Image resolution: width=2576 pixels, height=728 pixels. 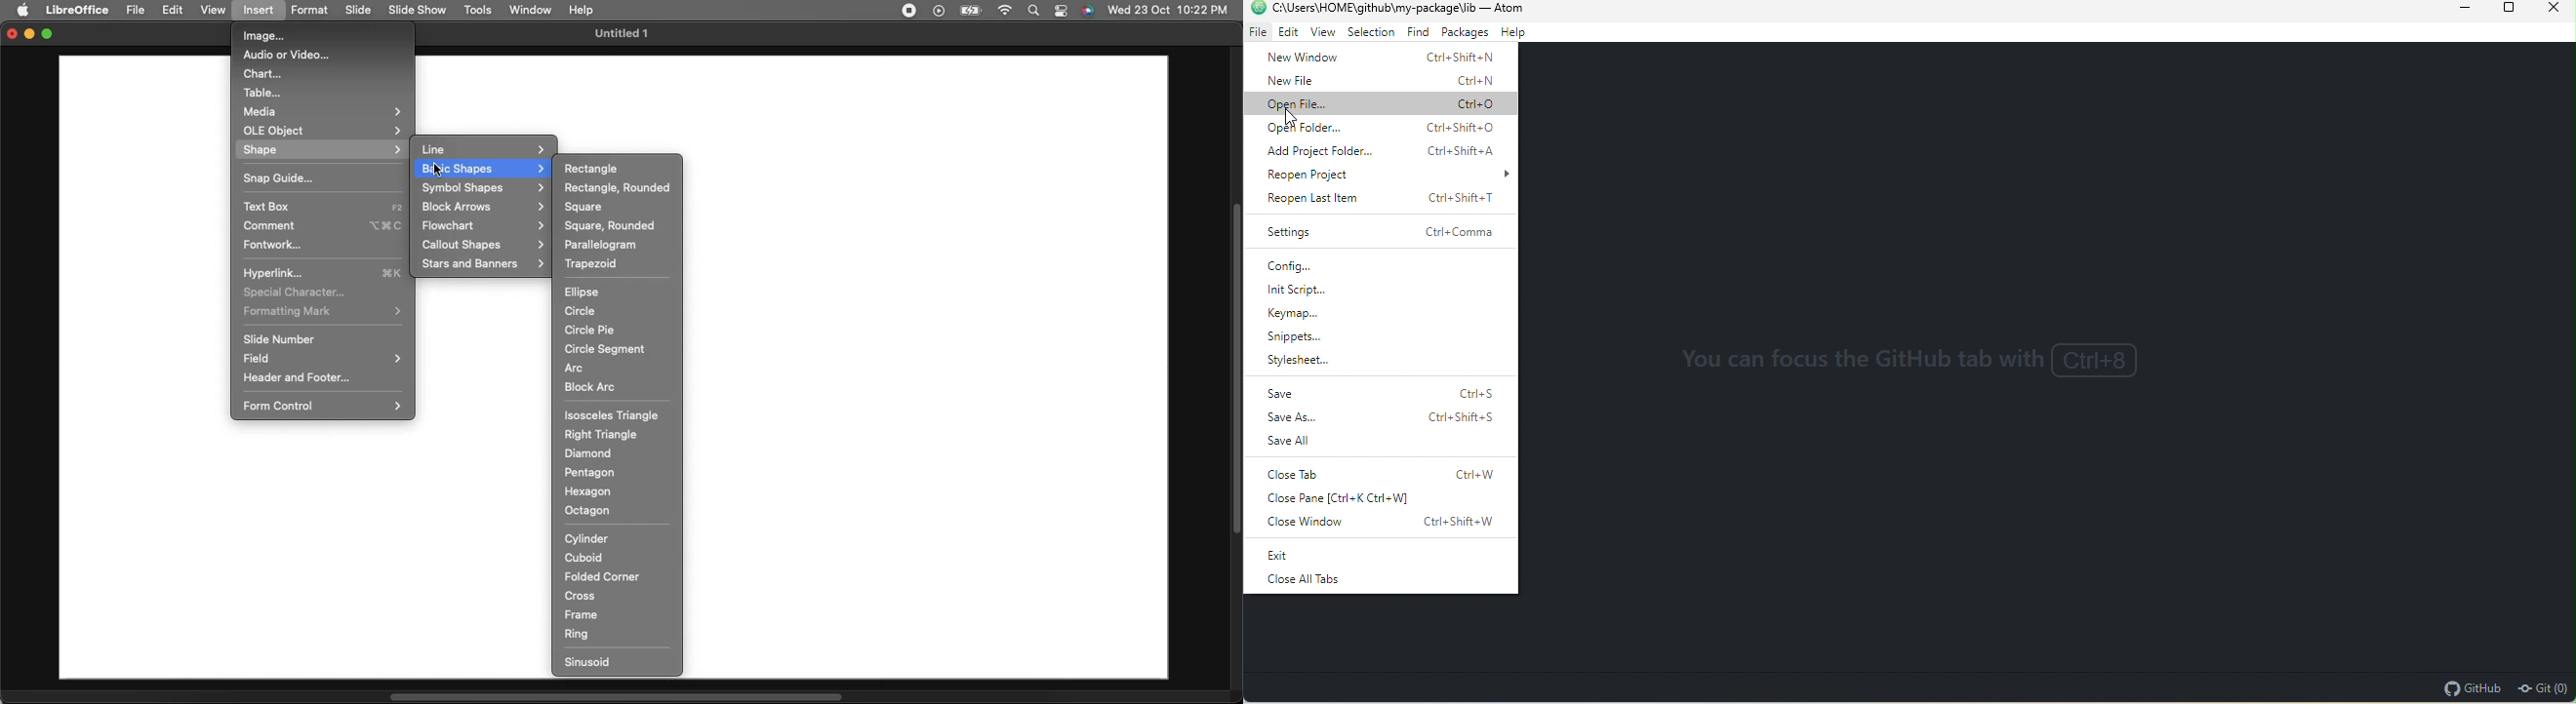 I want to click on Voice control, so click(x=1087, y=11).